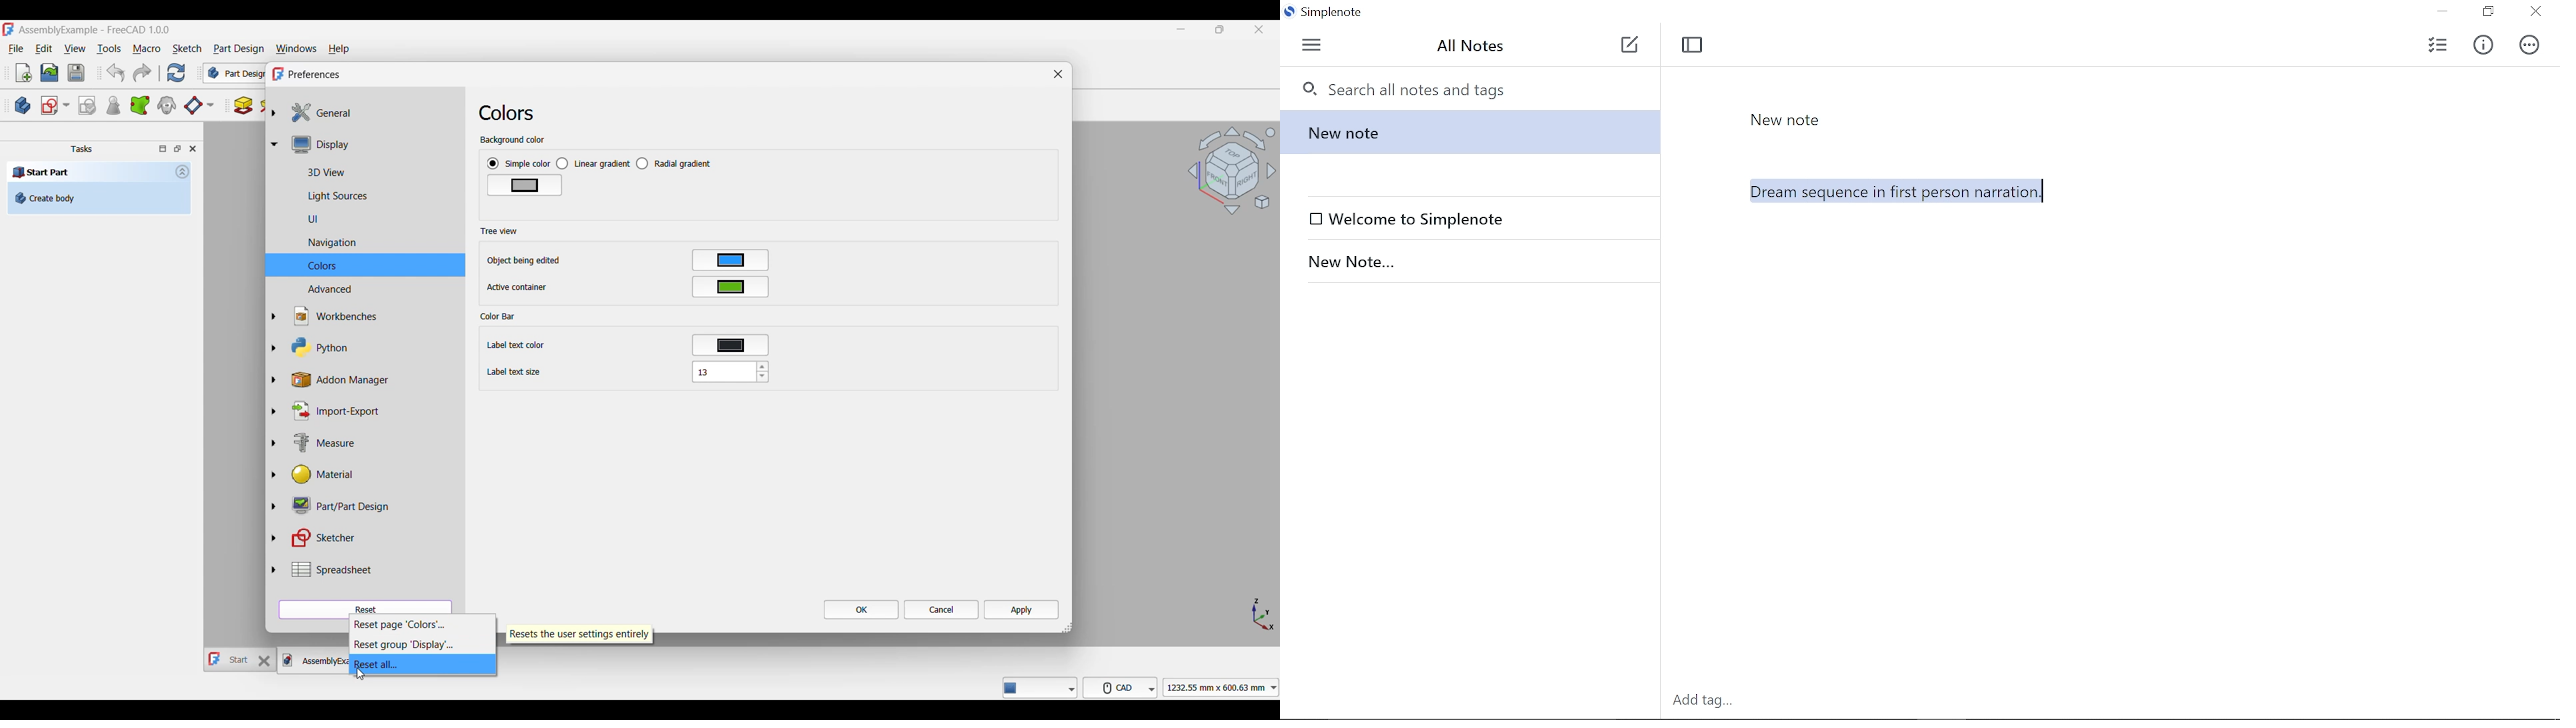  I want to click on Color settings for Active container, so click(731, 287).